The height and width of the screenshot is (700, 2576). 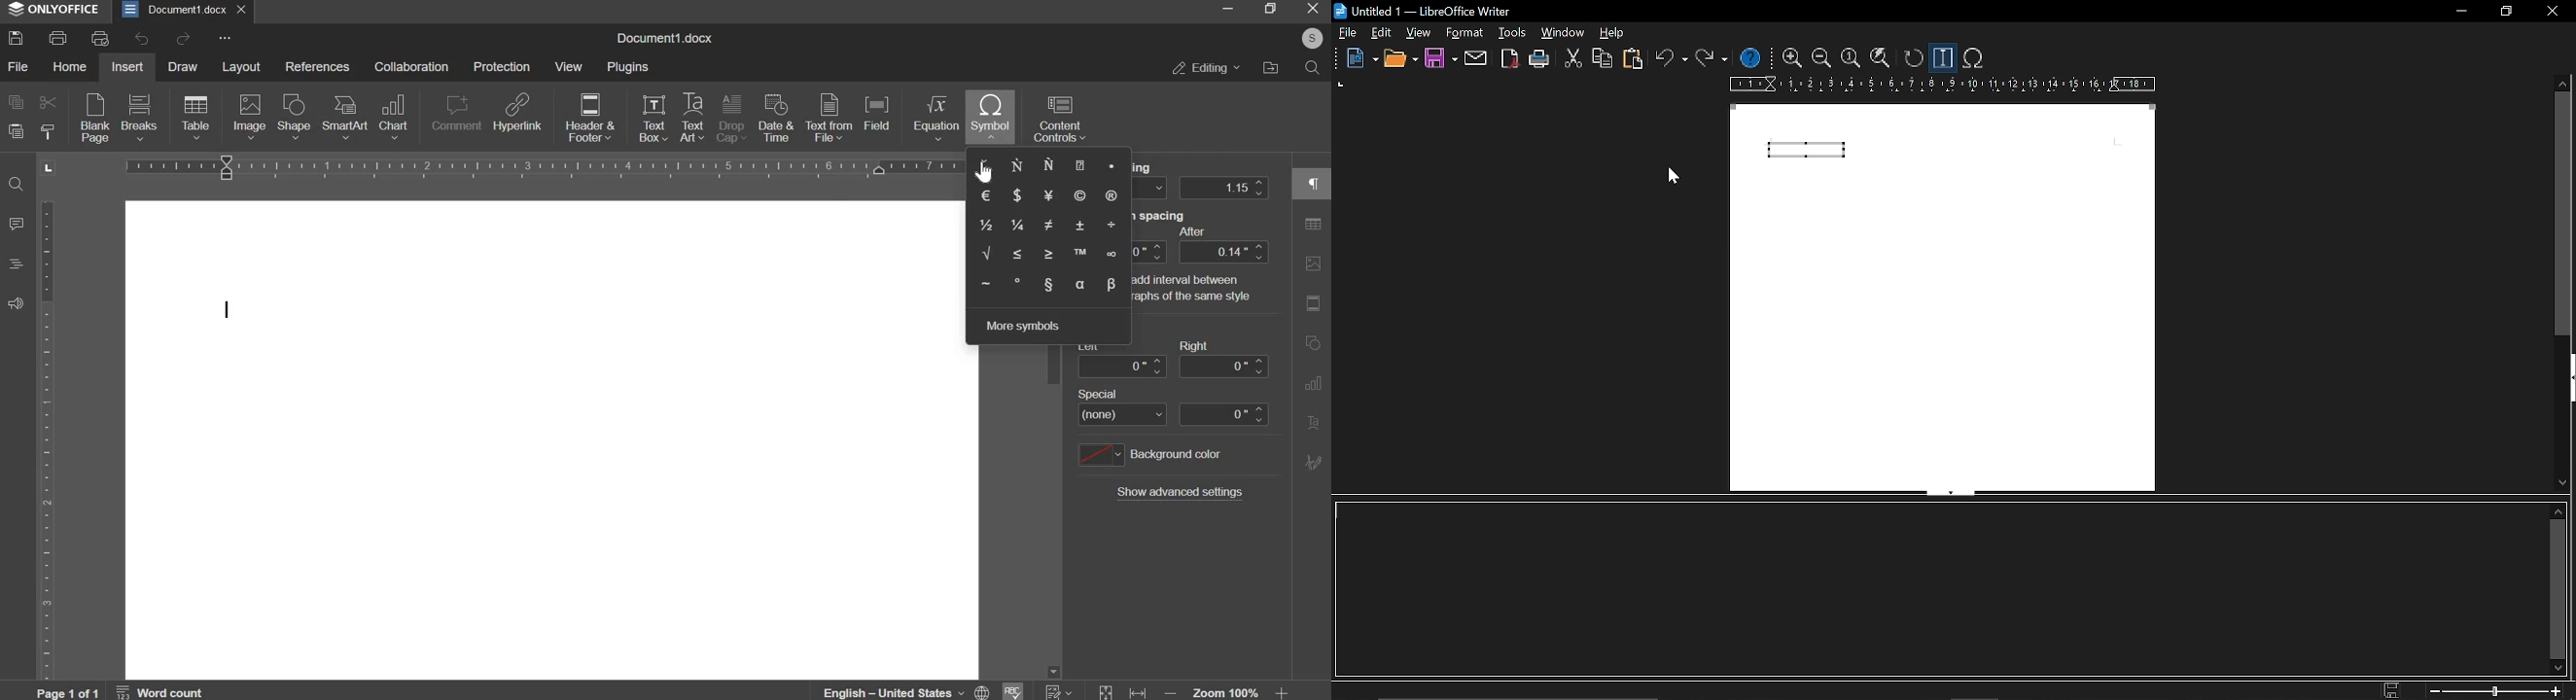 I want to click on shape, so click(x=294, y=114).